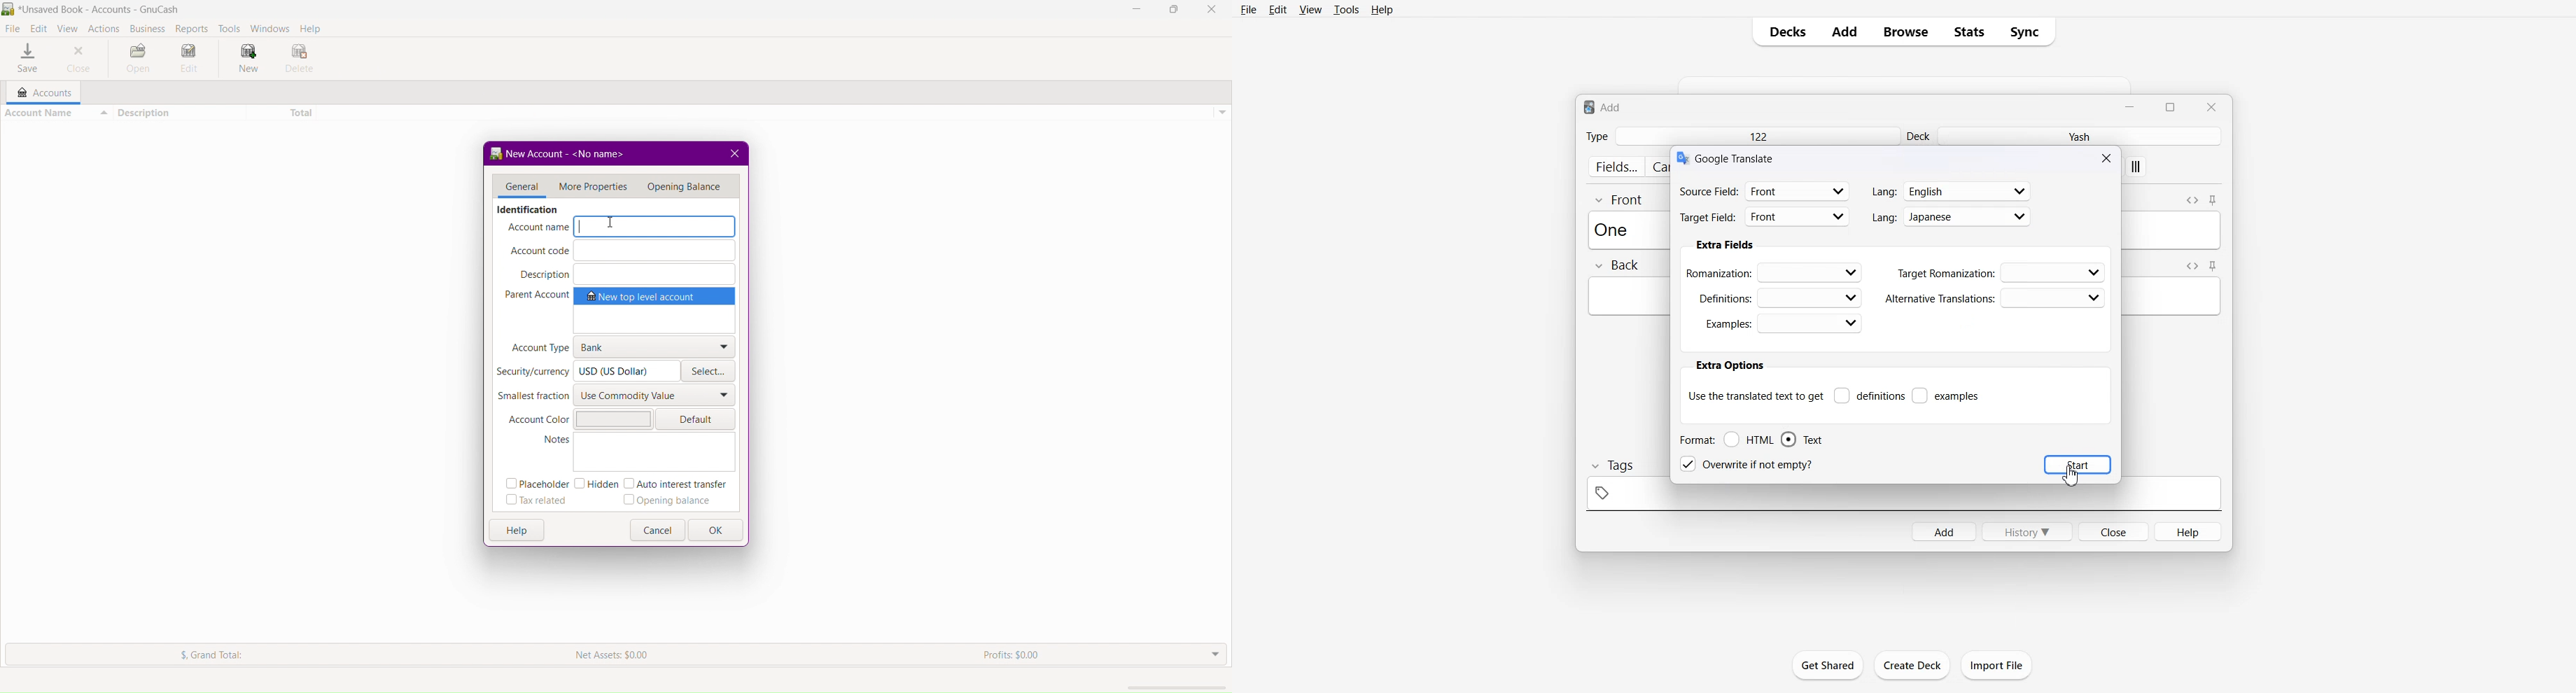 The height and width of the screenshot is (700, 2576). What do you see at coordinates (2108, 158) in the screenshot?
I see `Close` at bounding box center [2108, 158].